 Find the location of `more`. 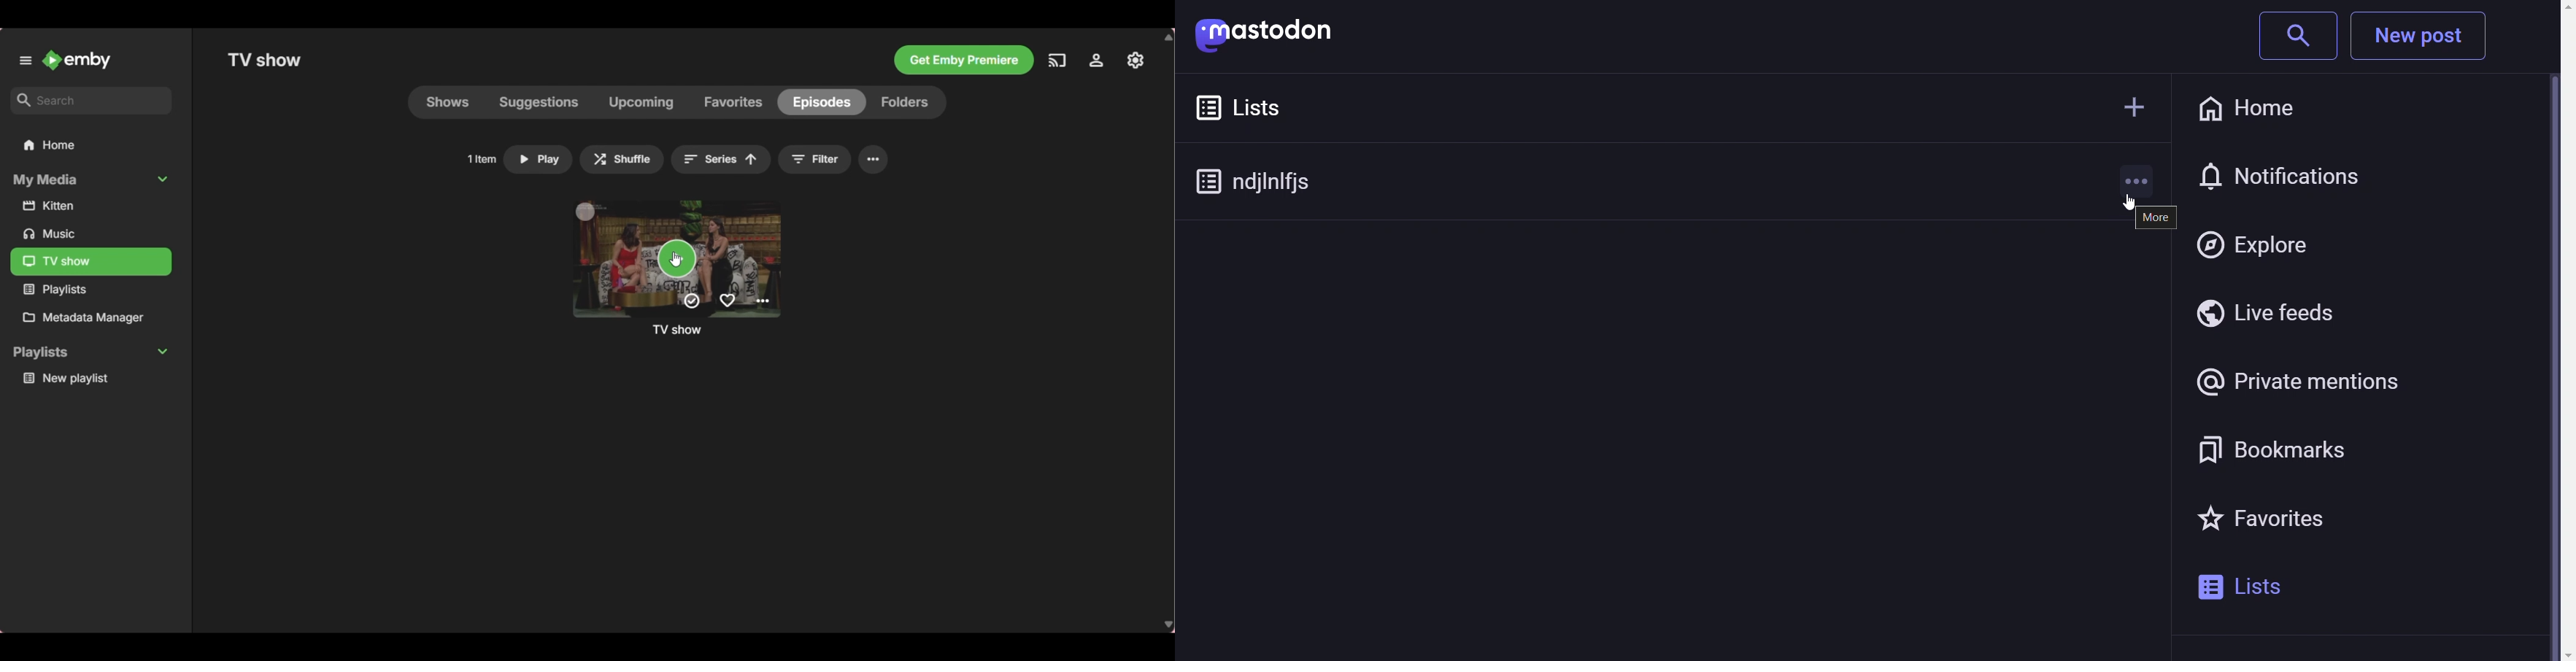

more is located at coordinates (2152, 220).